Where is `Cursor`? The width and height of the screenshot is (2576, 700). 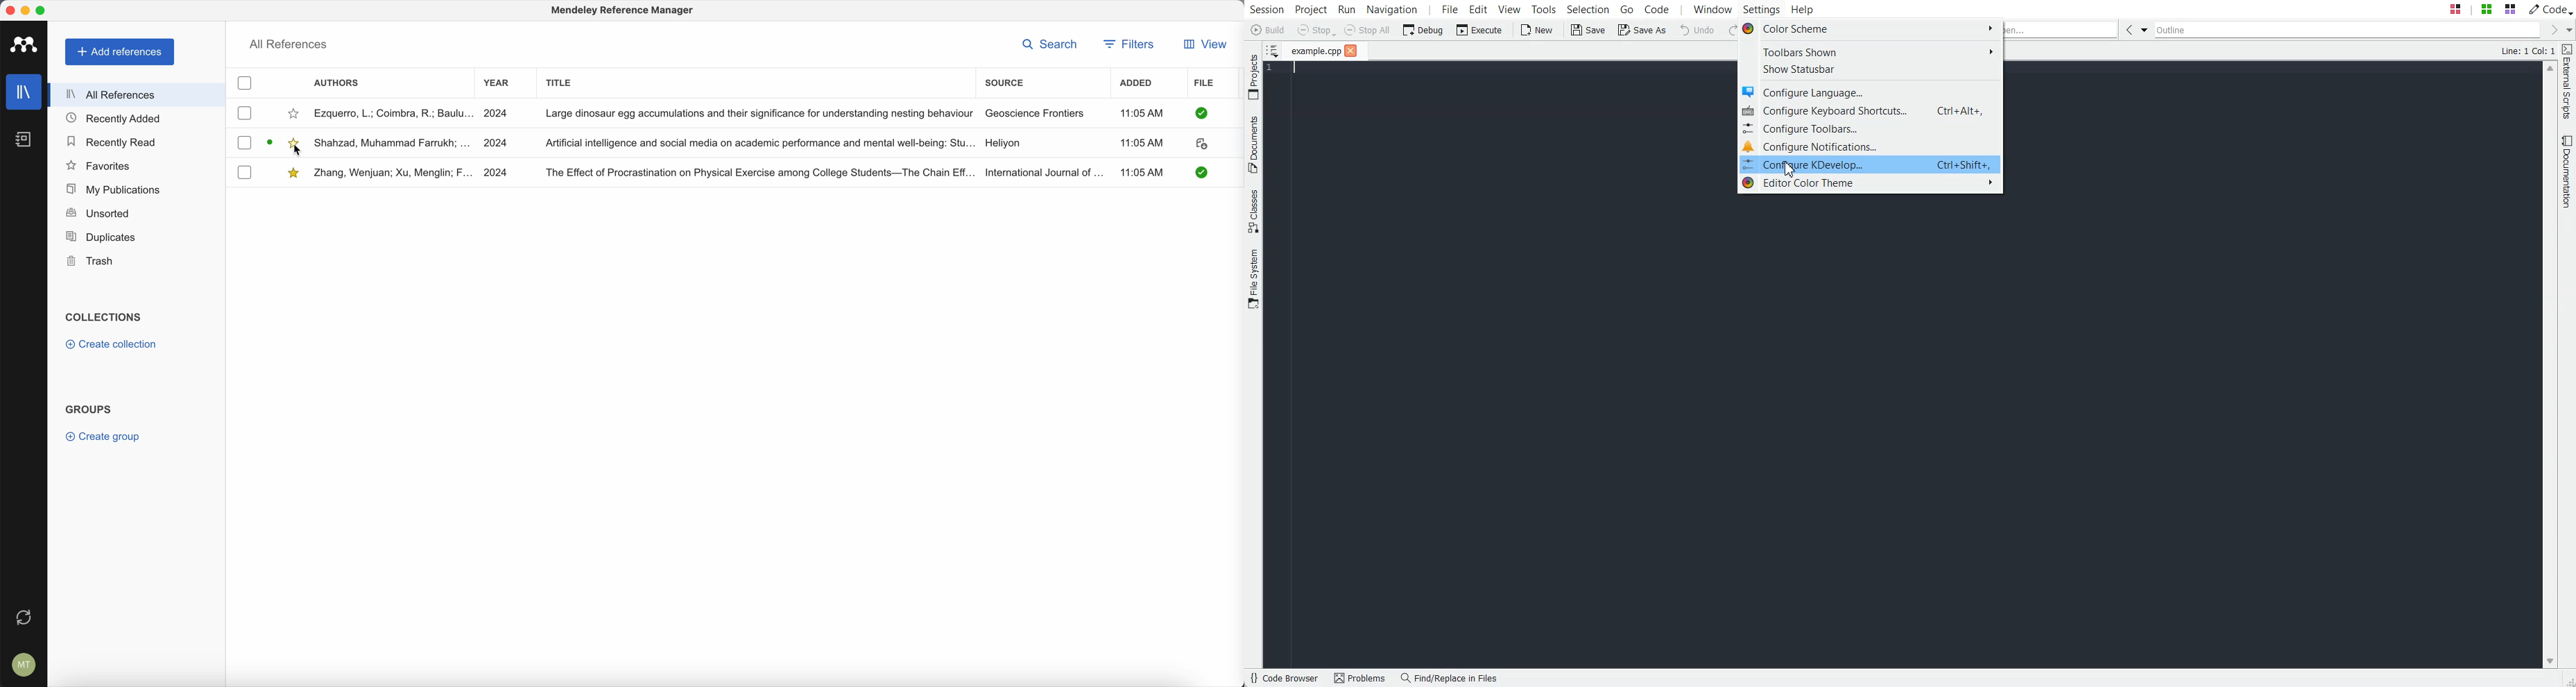
Cursor is located at coordinates (1789, 169).